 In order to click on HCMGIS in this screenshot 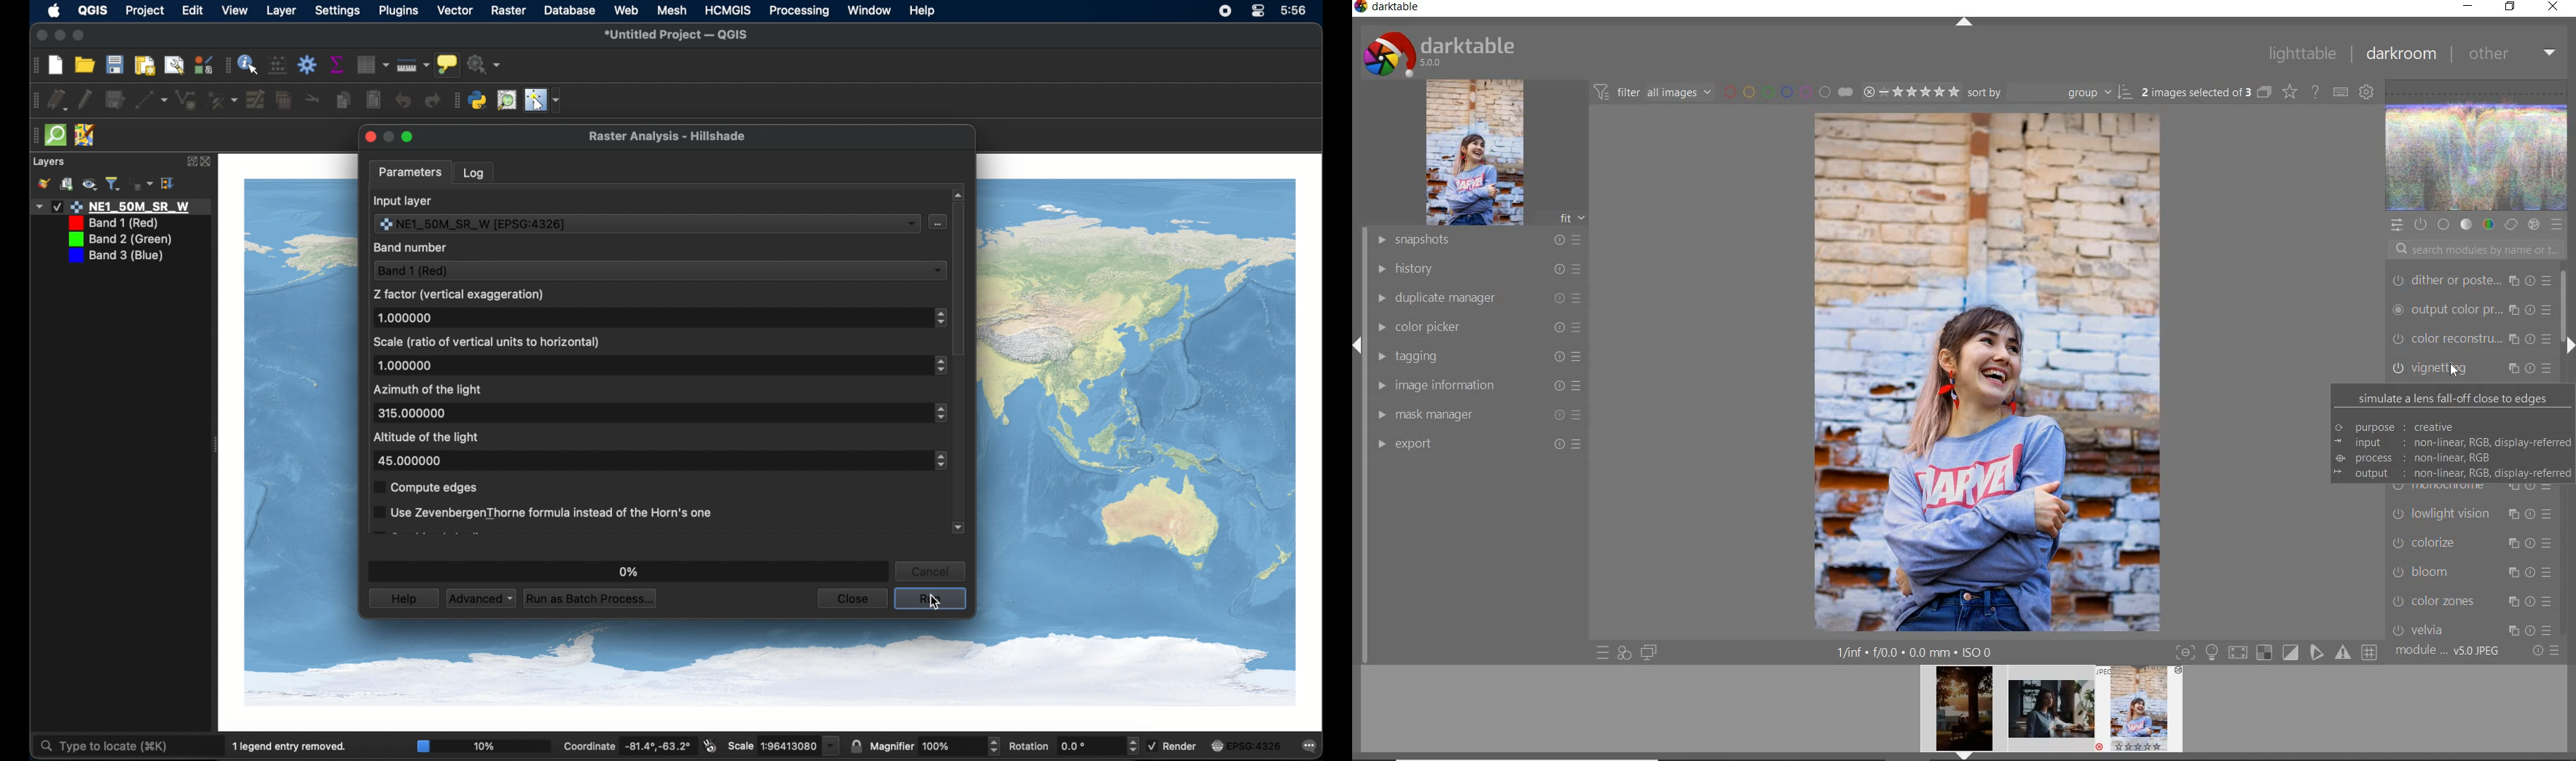, I will do `click(727, 10)`.